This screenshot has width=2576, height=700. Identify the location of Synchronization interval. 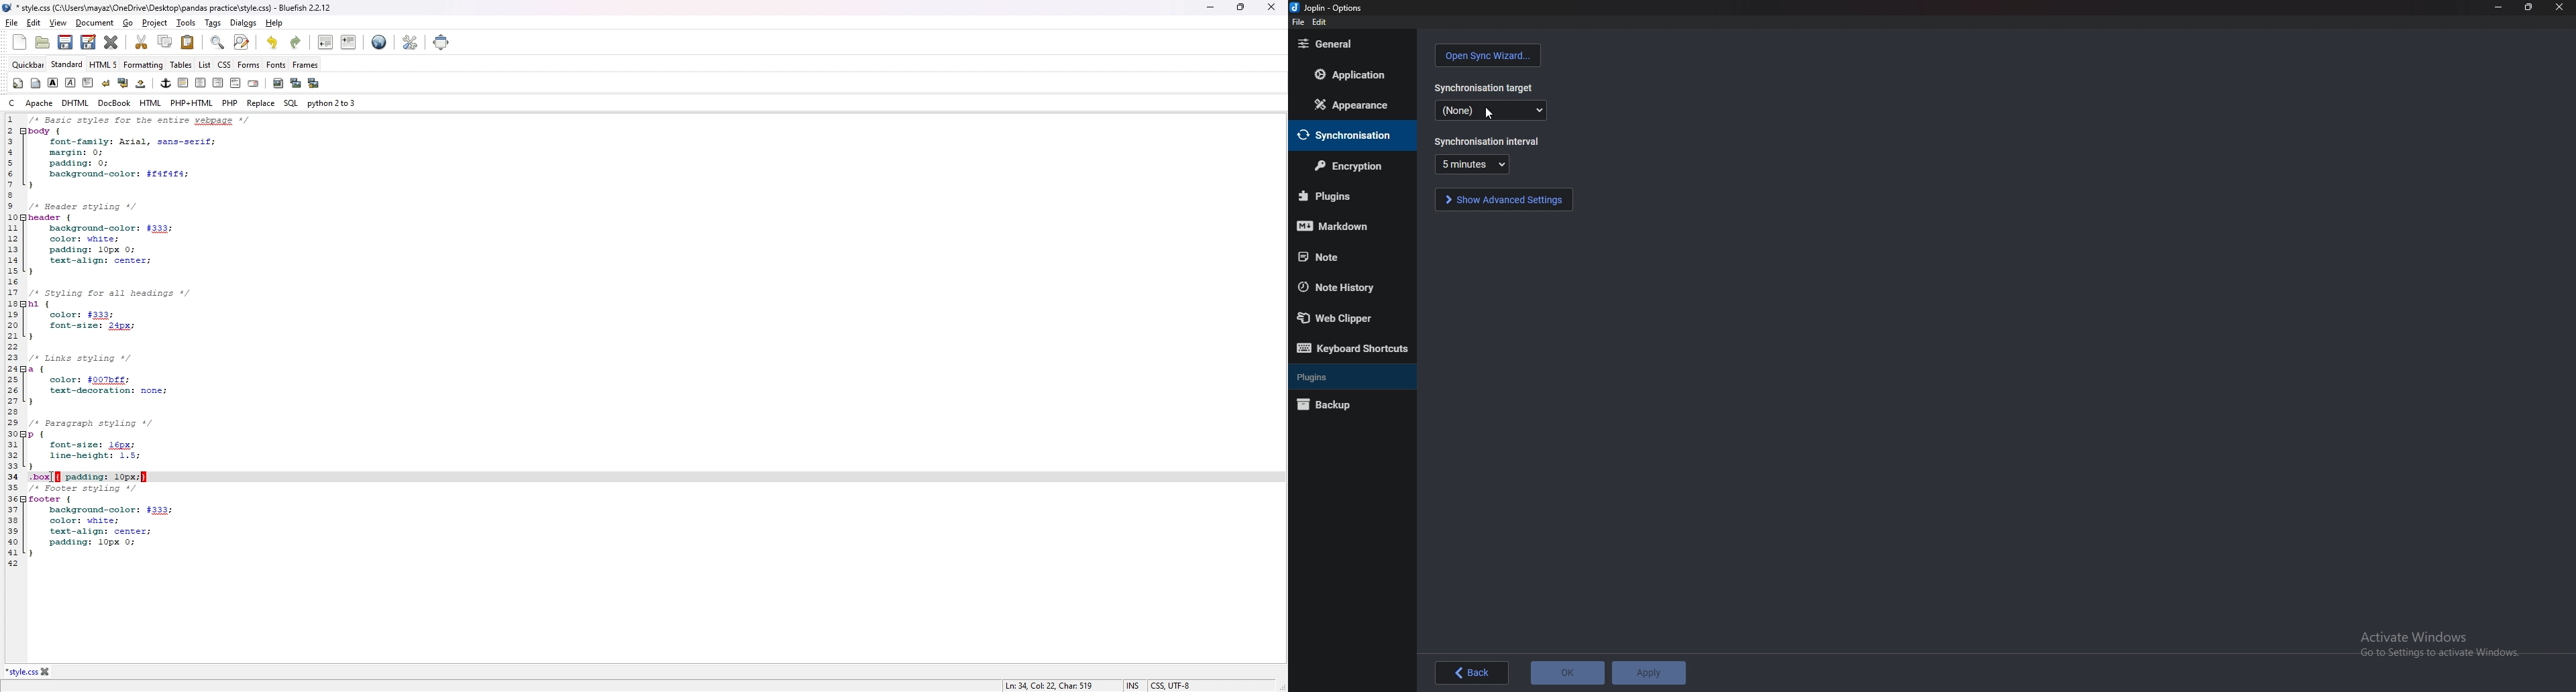
(1489, 141).